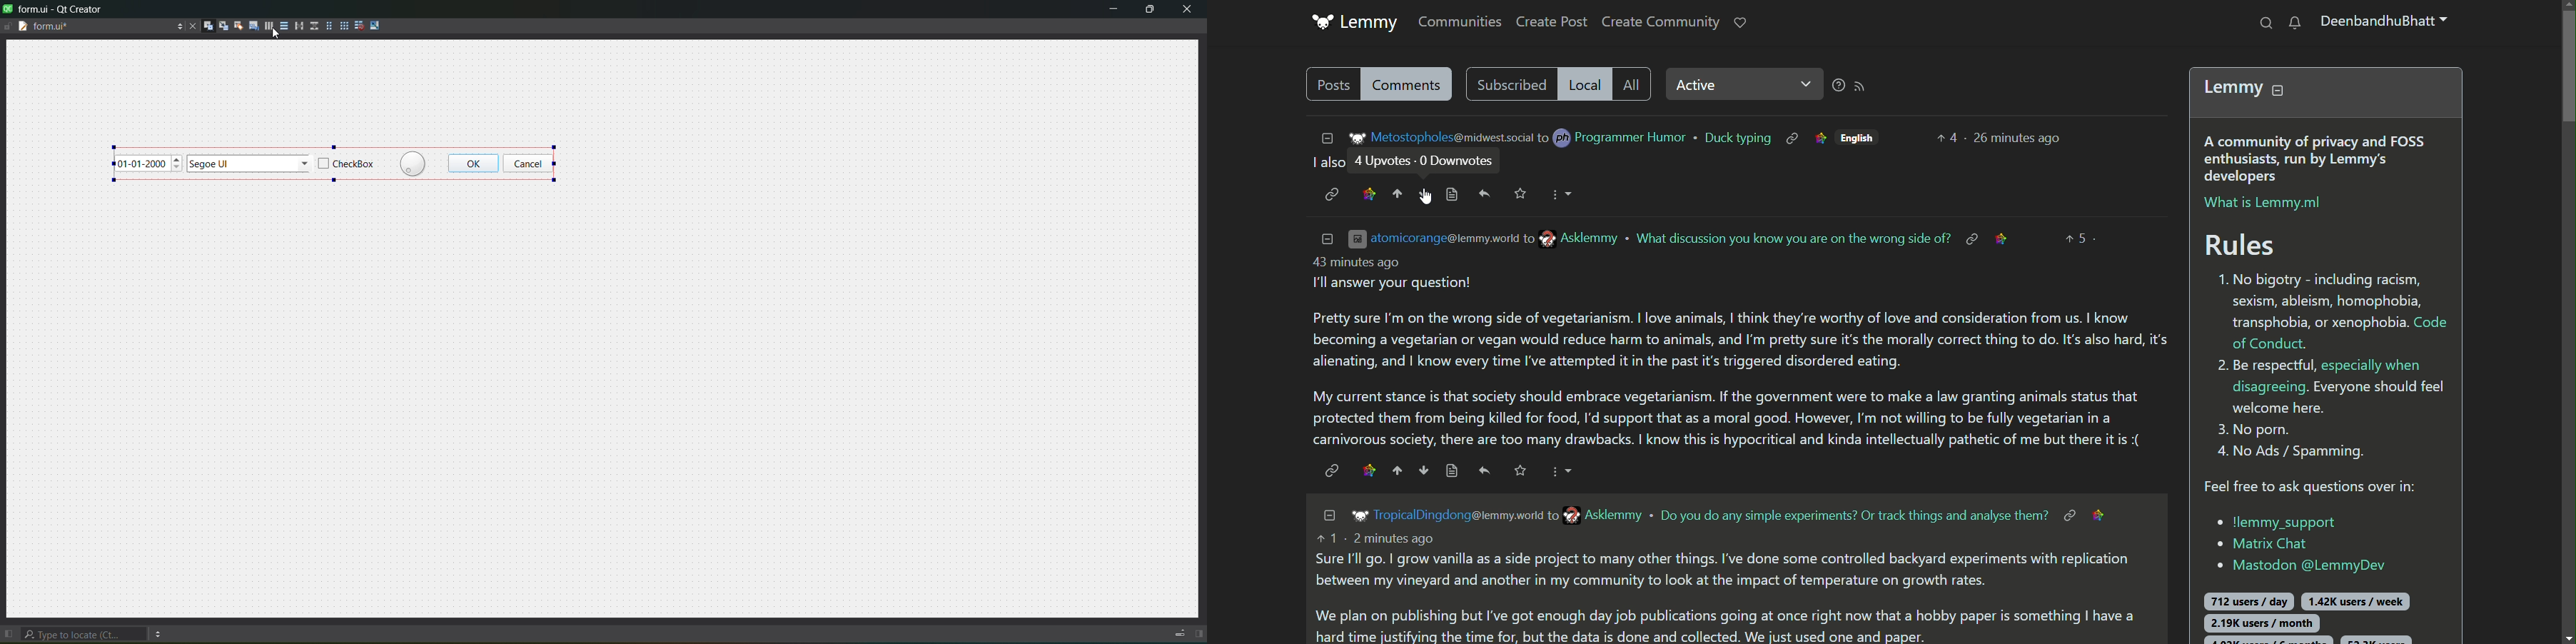  Describe the element at coordinates (1459, 515) in the screenshot. I see `user id` at that location.